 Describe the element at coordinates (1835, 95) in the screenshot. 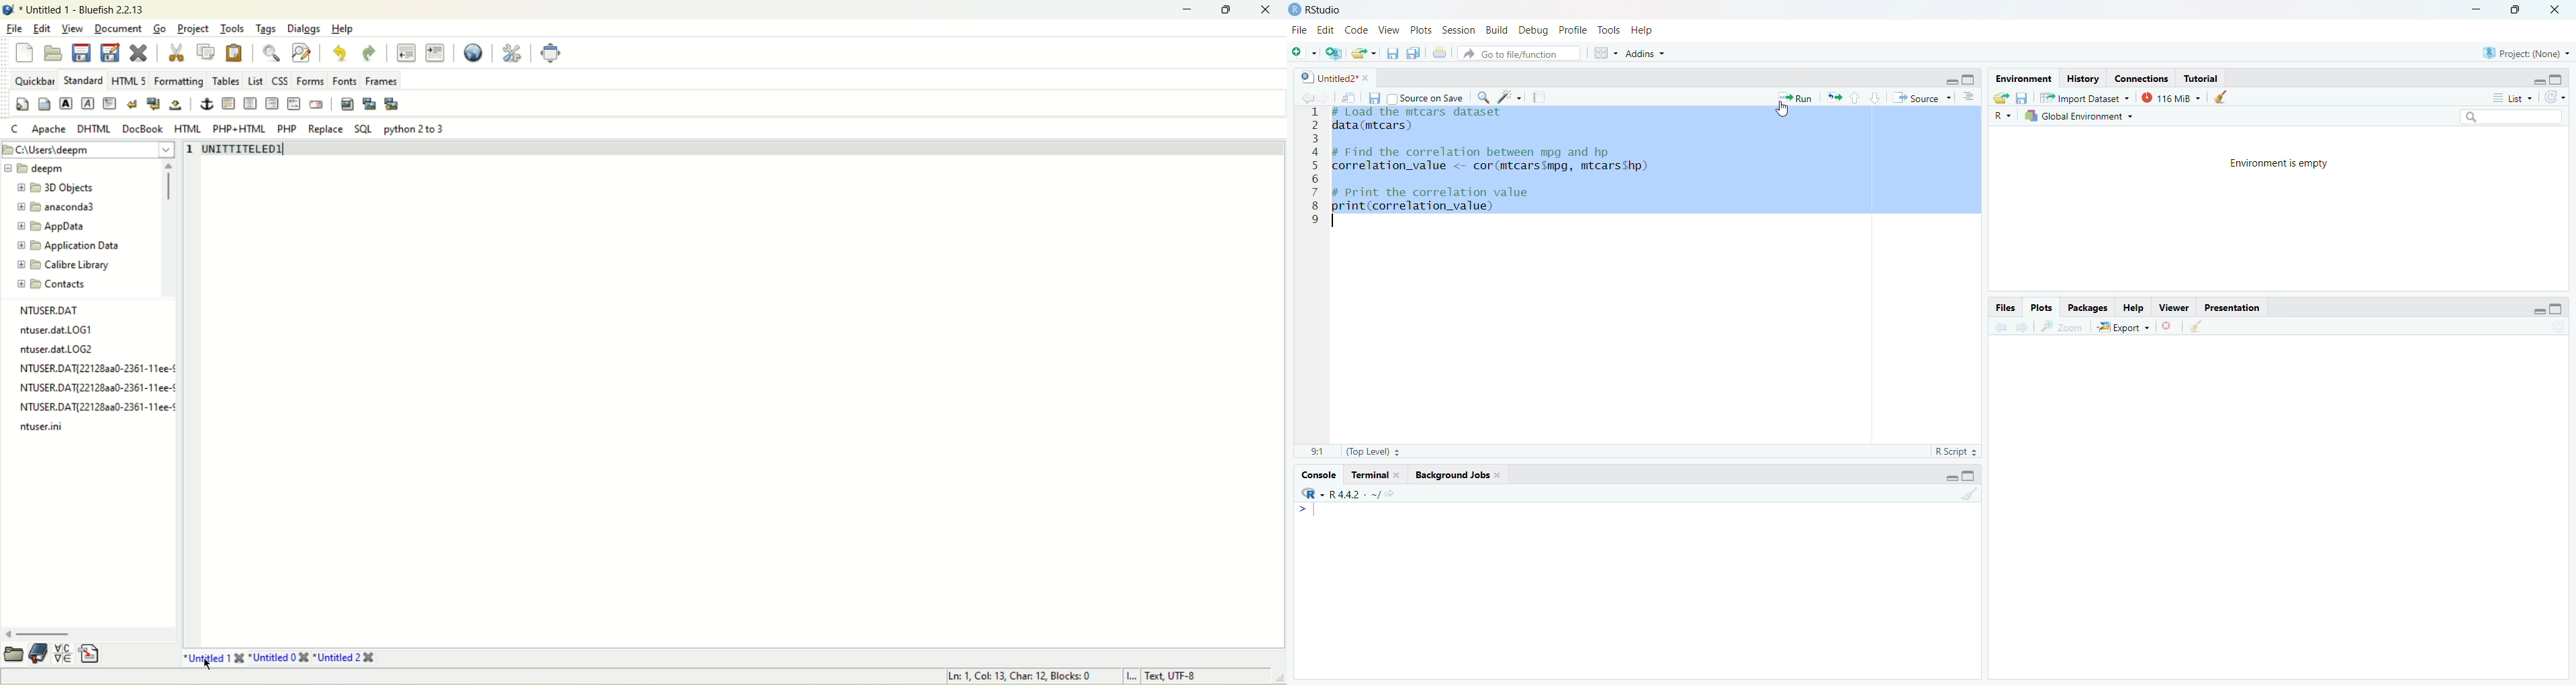

I see `Re-run the previous code region (Ctrl + Alt + P)` at that location.